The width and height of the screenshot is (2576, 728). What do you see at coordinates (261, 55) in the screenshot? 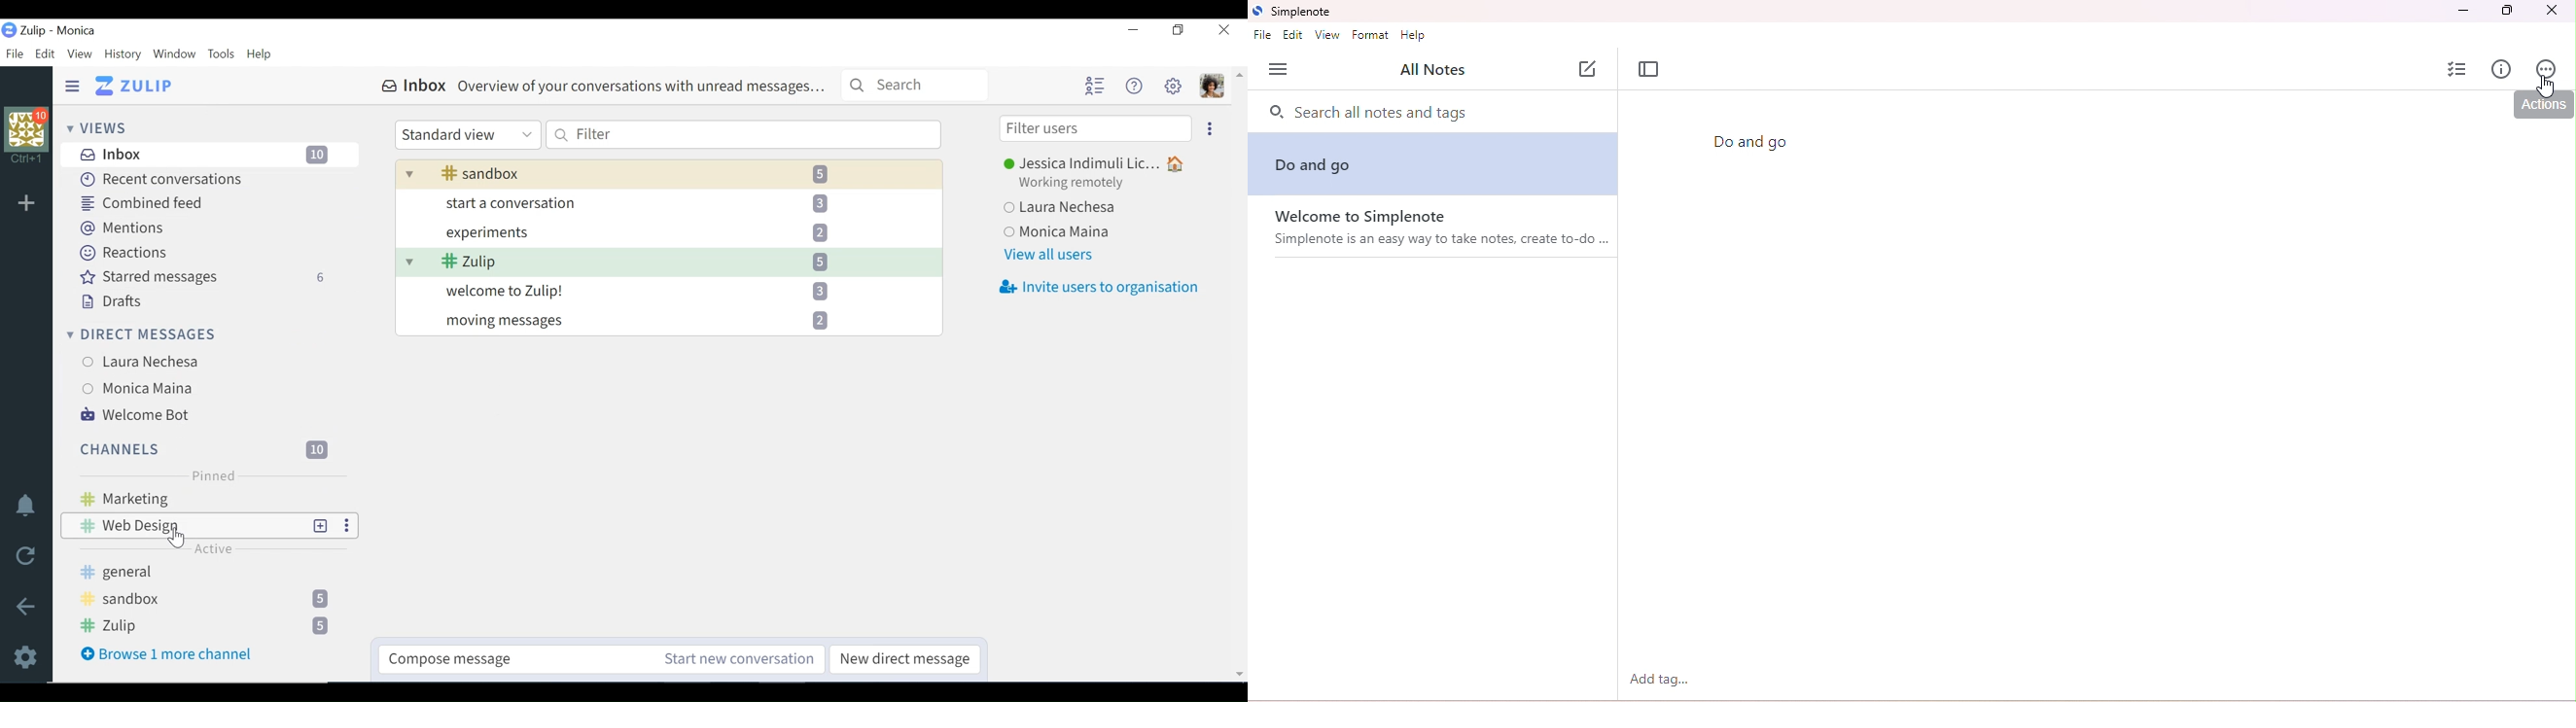
I see `Help` at bounding box center [261, 55].